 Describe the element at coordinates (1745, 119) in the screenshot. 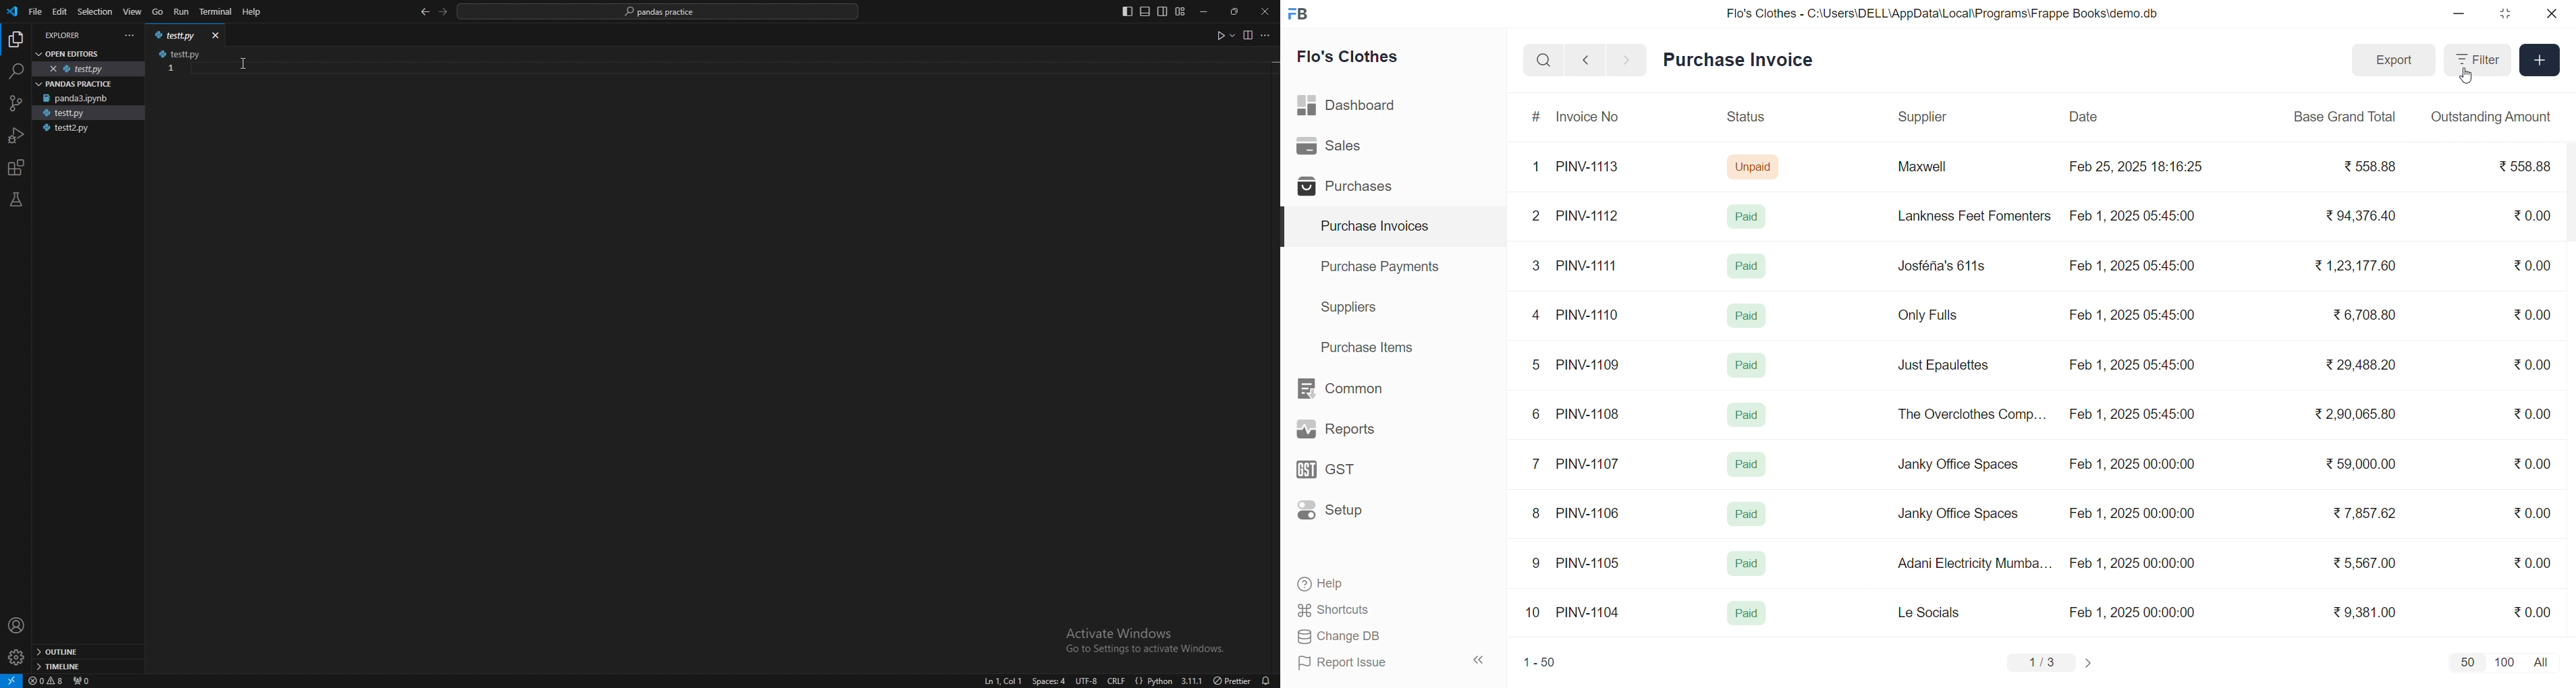

I see `Status` at that location.